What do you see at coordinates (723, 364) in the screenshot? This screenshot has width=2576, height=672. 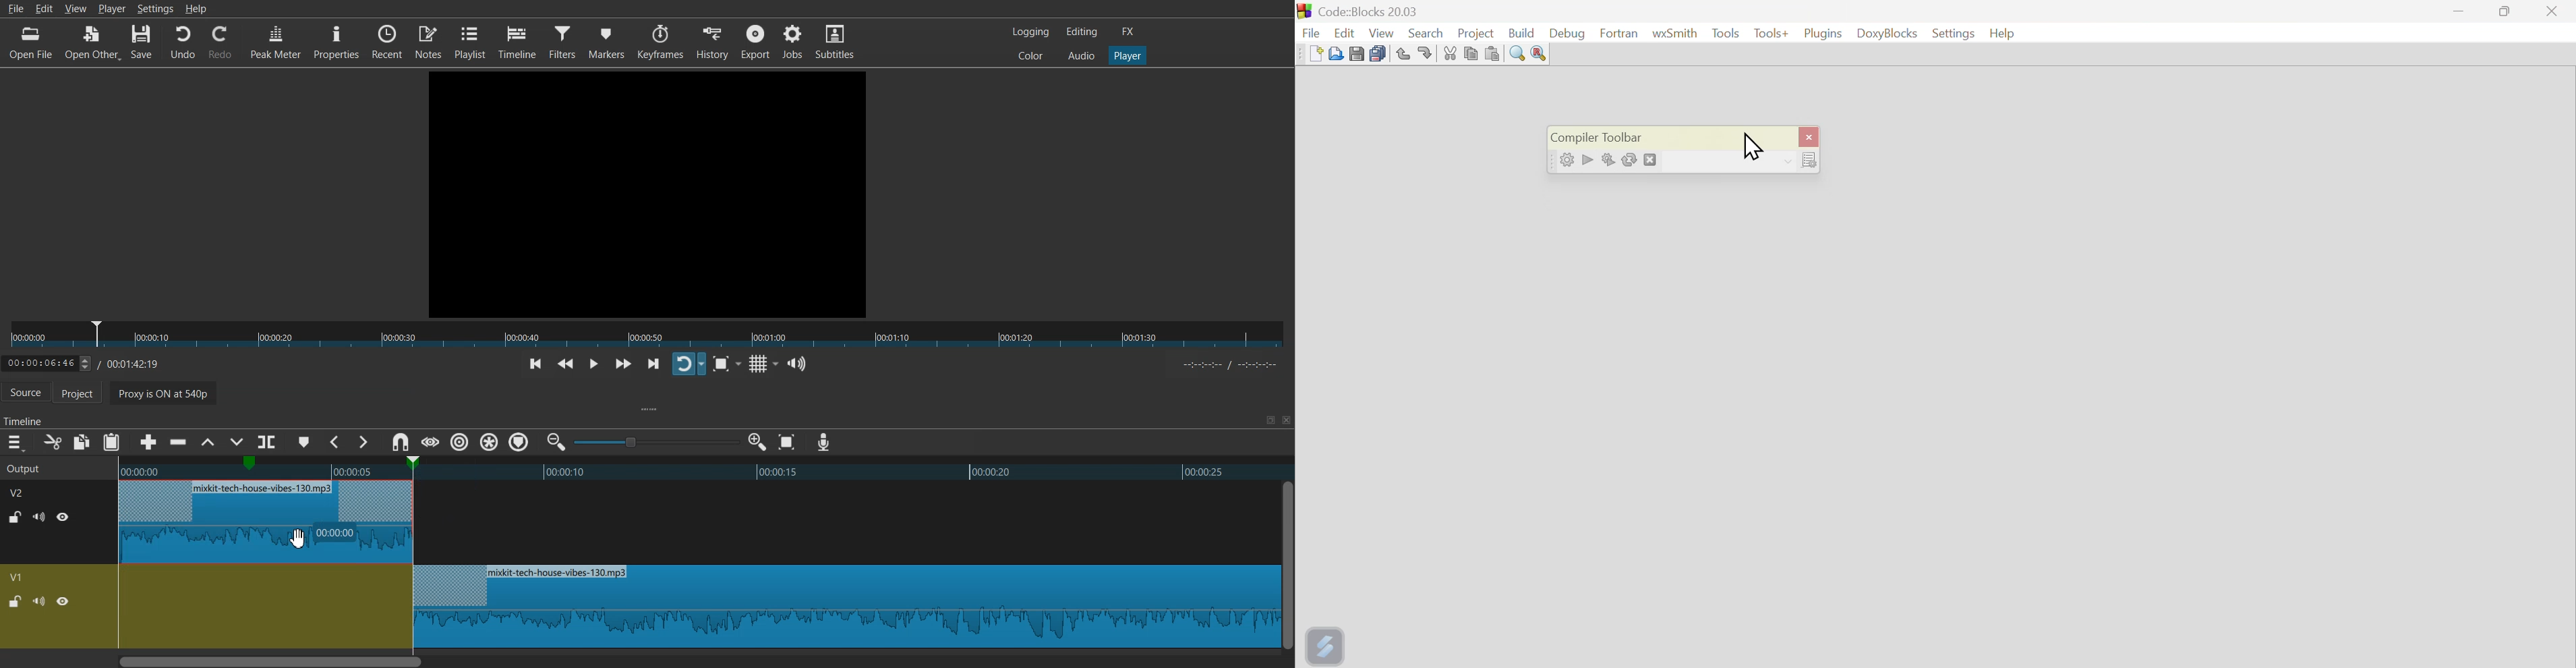 I see `Toggle Zoom` at bounding box center [723, 364].